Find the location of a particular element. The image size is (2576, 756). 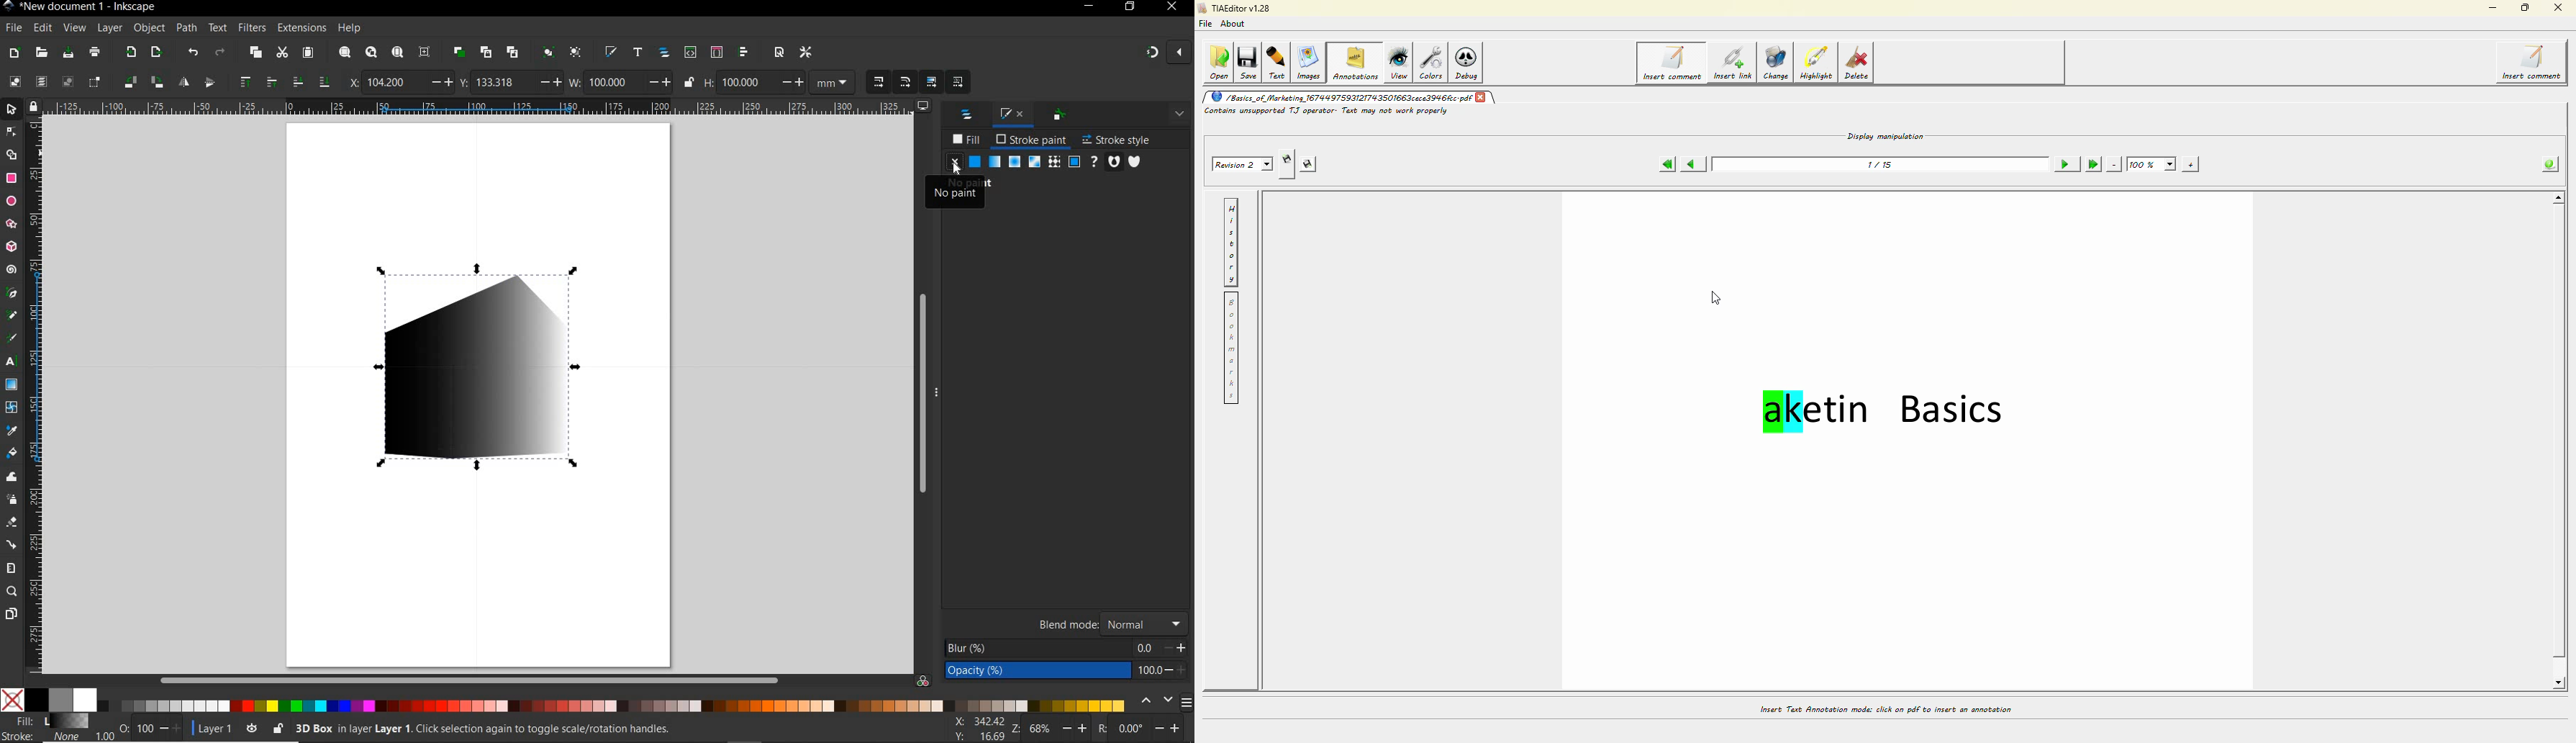

1.00 is located at coordinates (104, 737).